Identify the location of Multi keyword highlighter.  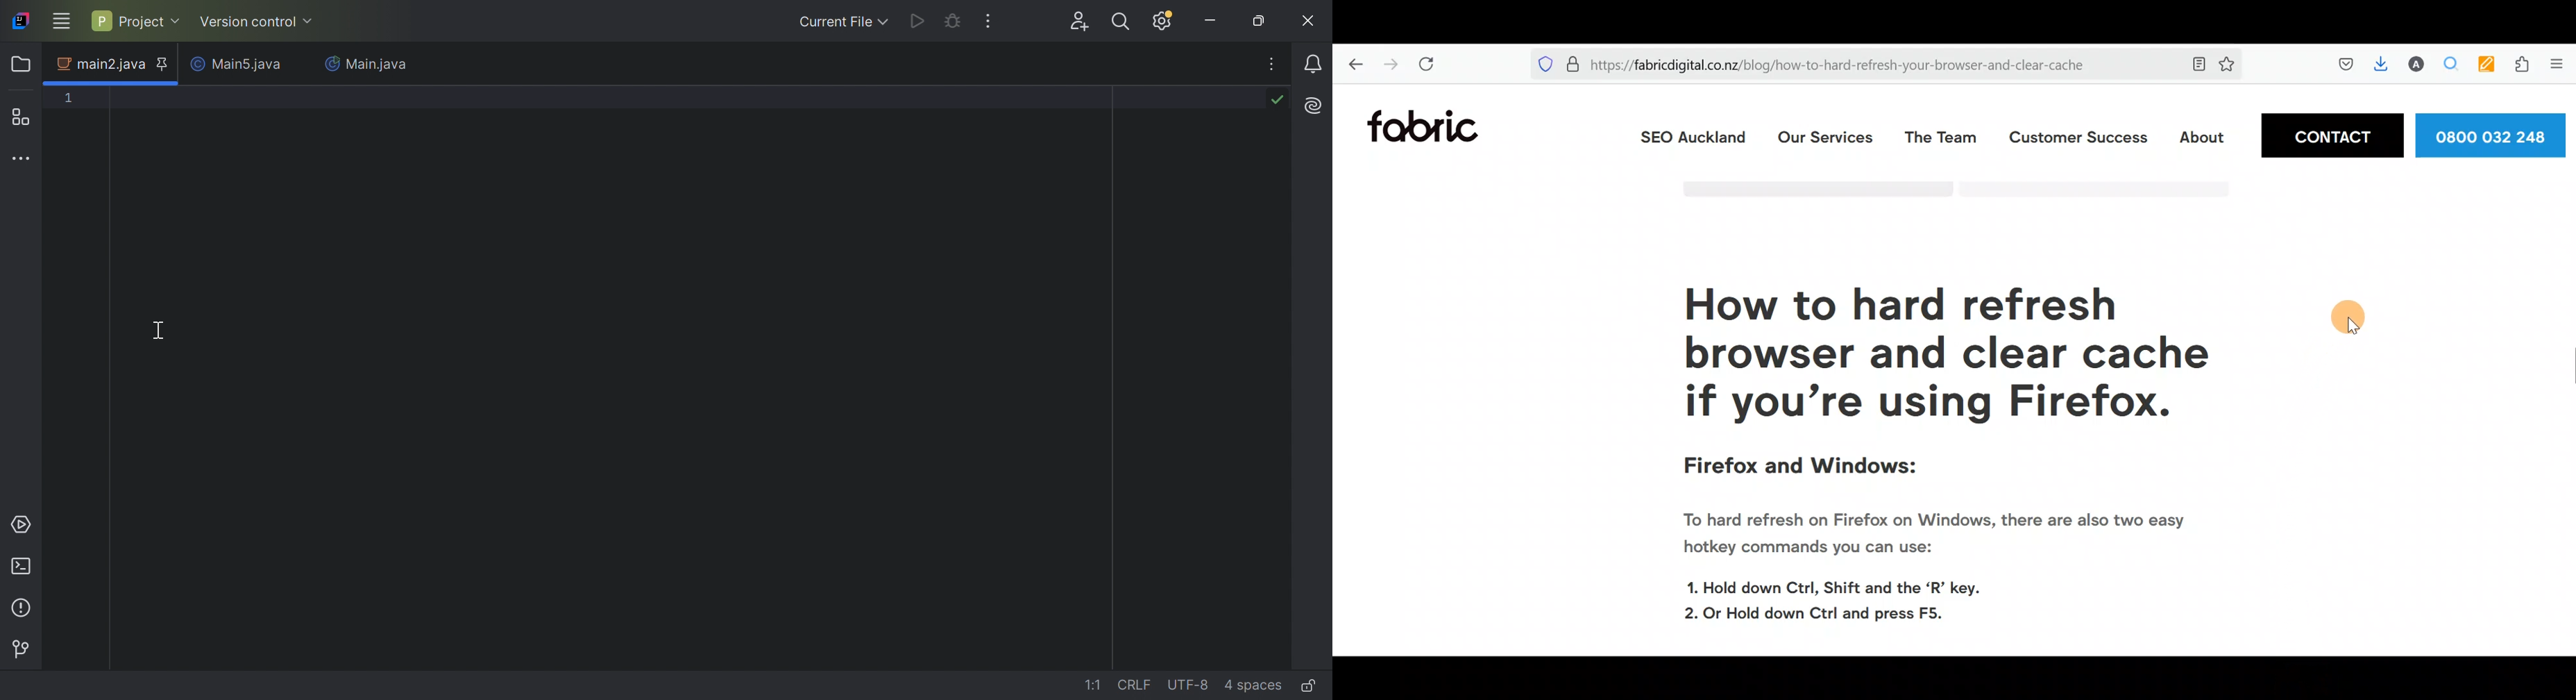
(2485, 66).